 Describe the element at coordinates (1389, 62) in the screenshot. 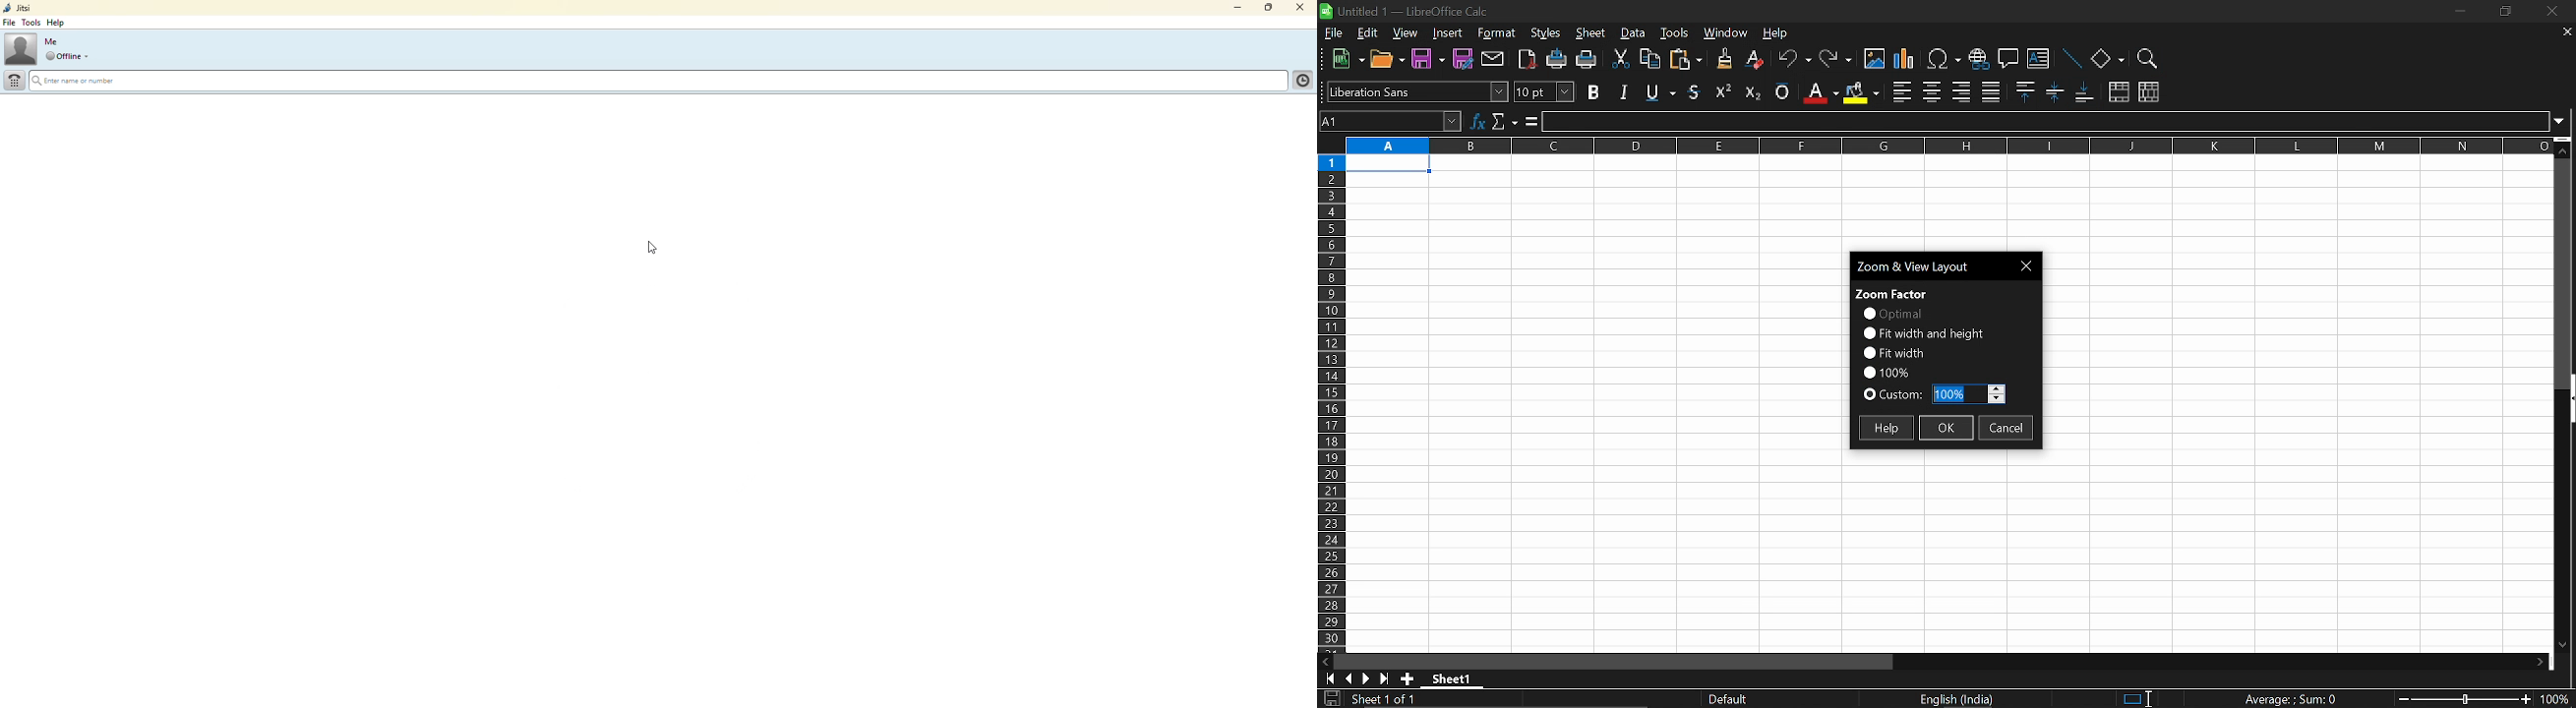

I see `open` at that location.